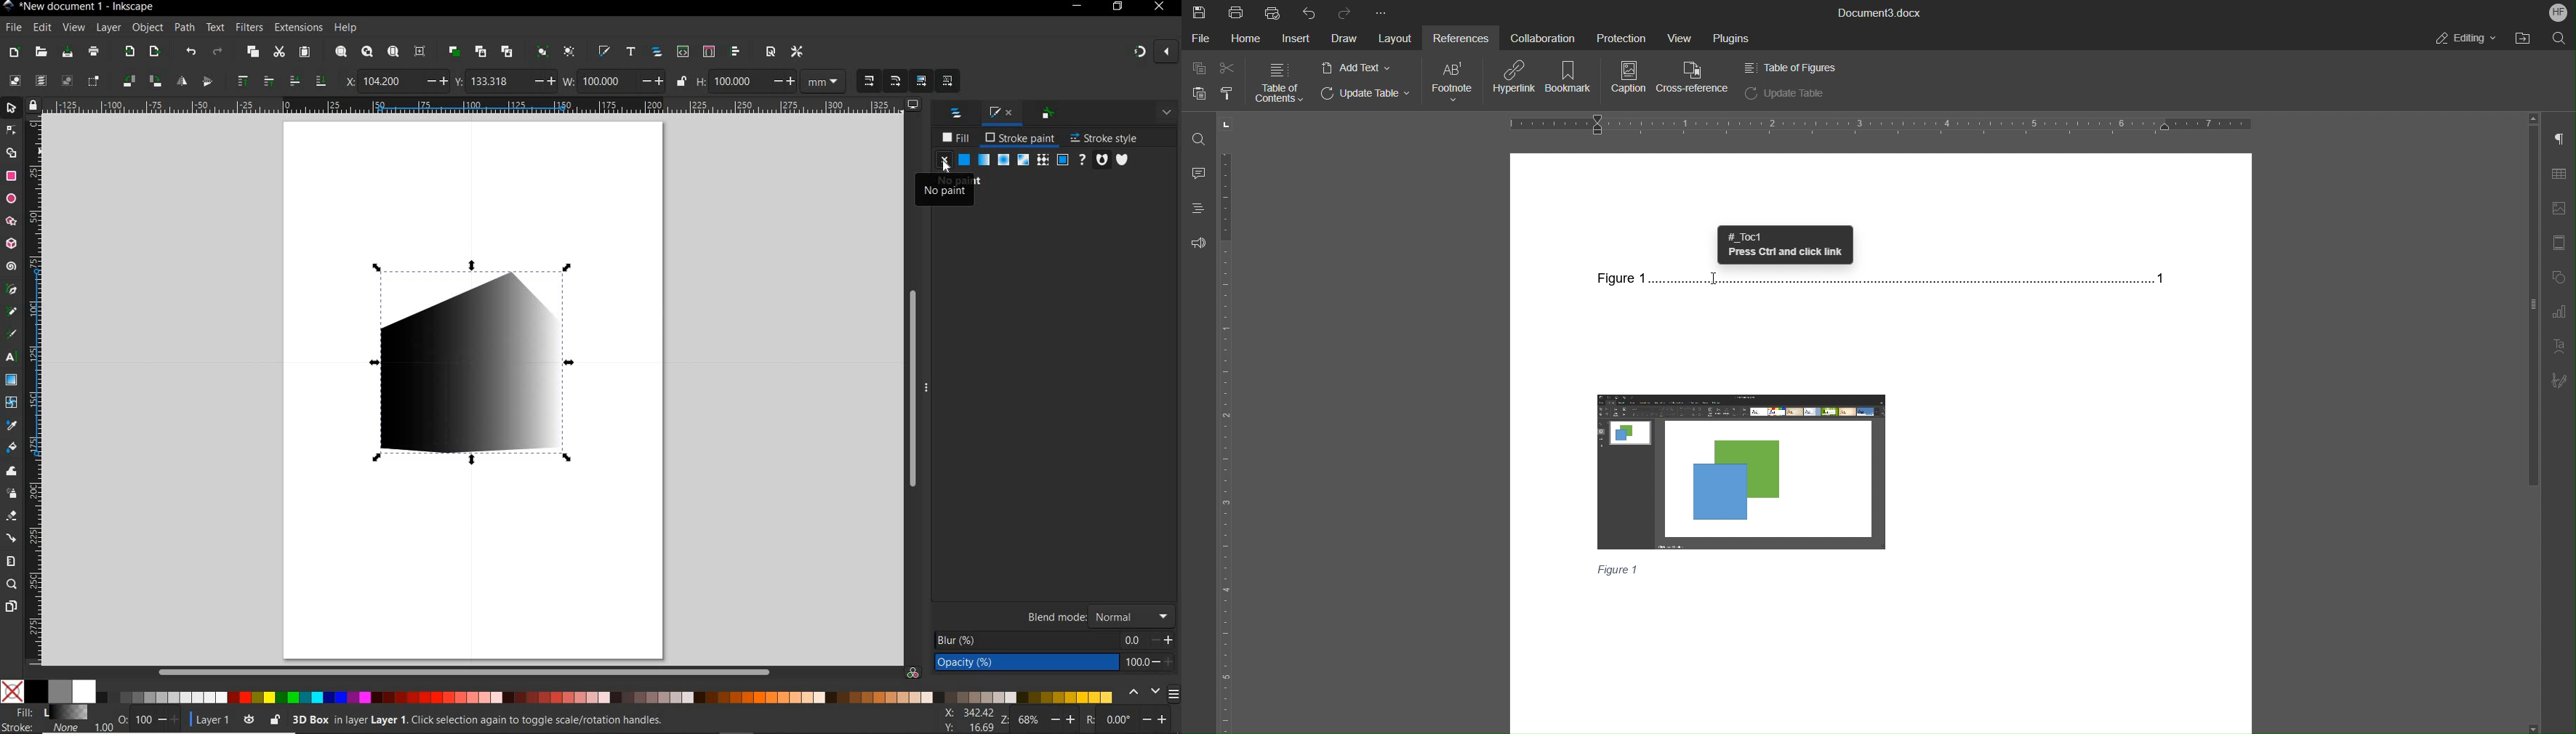 Image resolution: width=2576 pixels, height=756 pixels. I want to click on Table of Figures, so click(1789, 67).